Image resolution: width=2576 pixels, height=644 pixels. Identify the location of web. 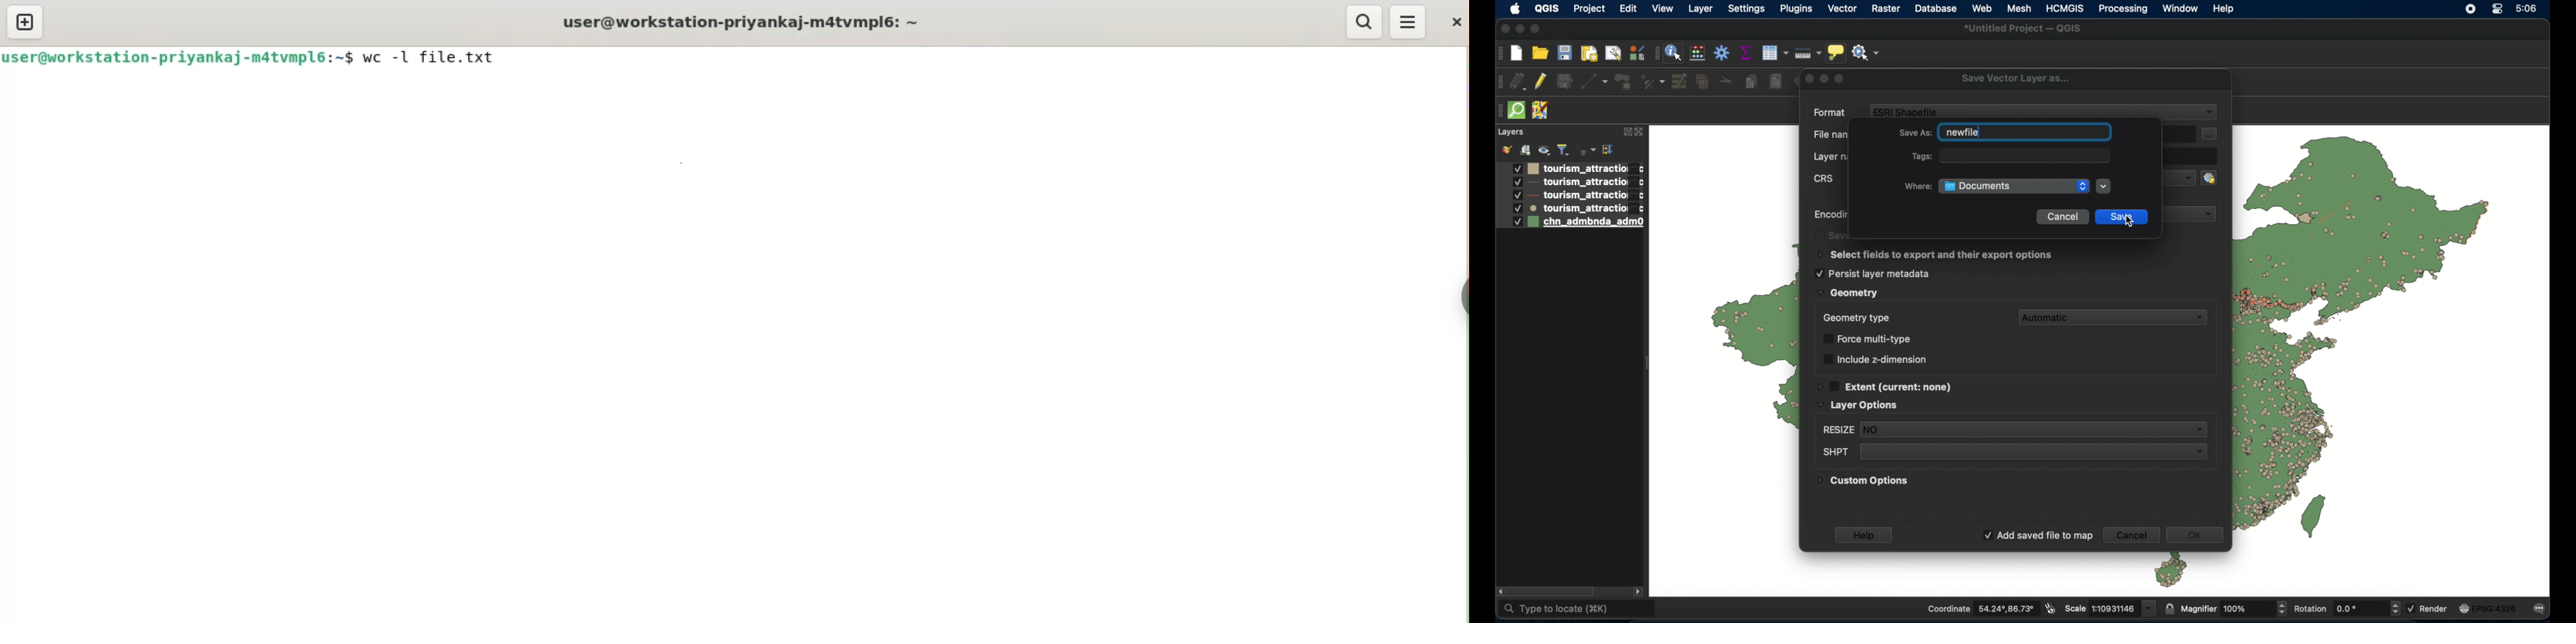
(1982, 7).